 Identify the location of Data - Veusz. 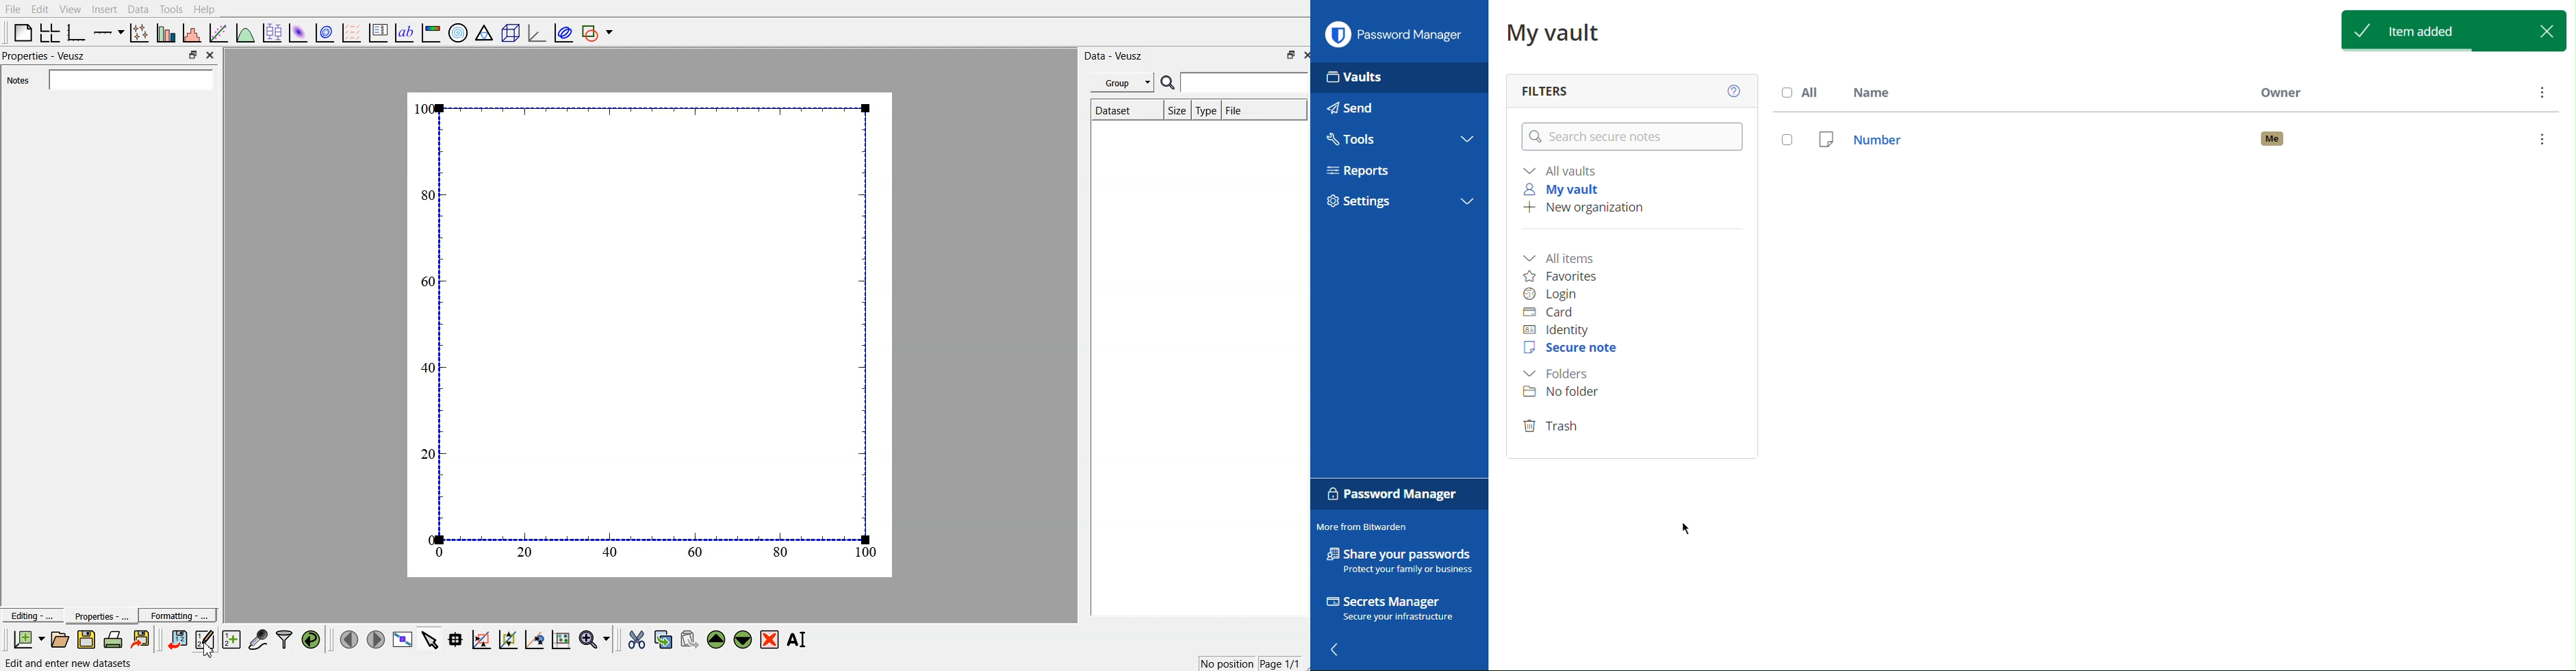
(1119, 55).